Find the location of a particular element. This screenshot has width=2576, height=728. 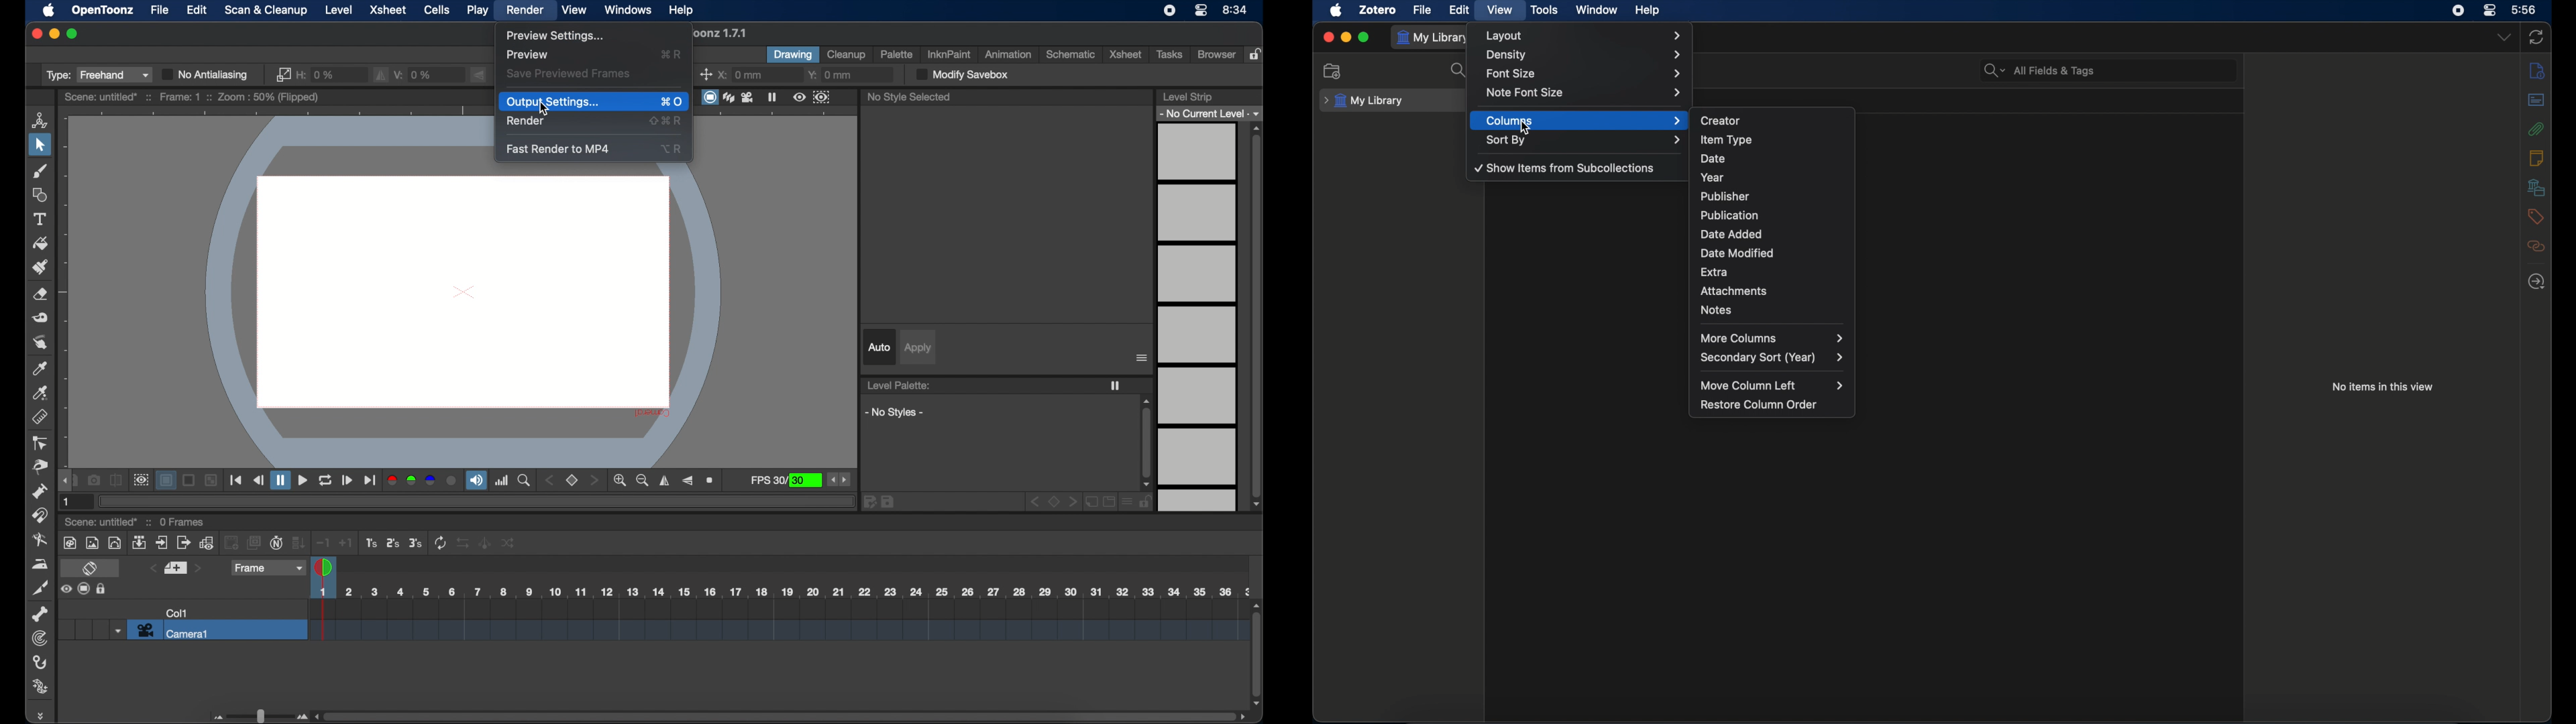

tasks is located at coordinates (1171, 54).